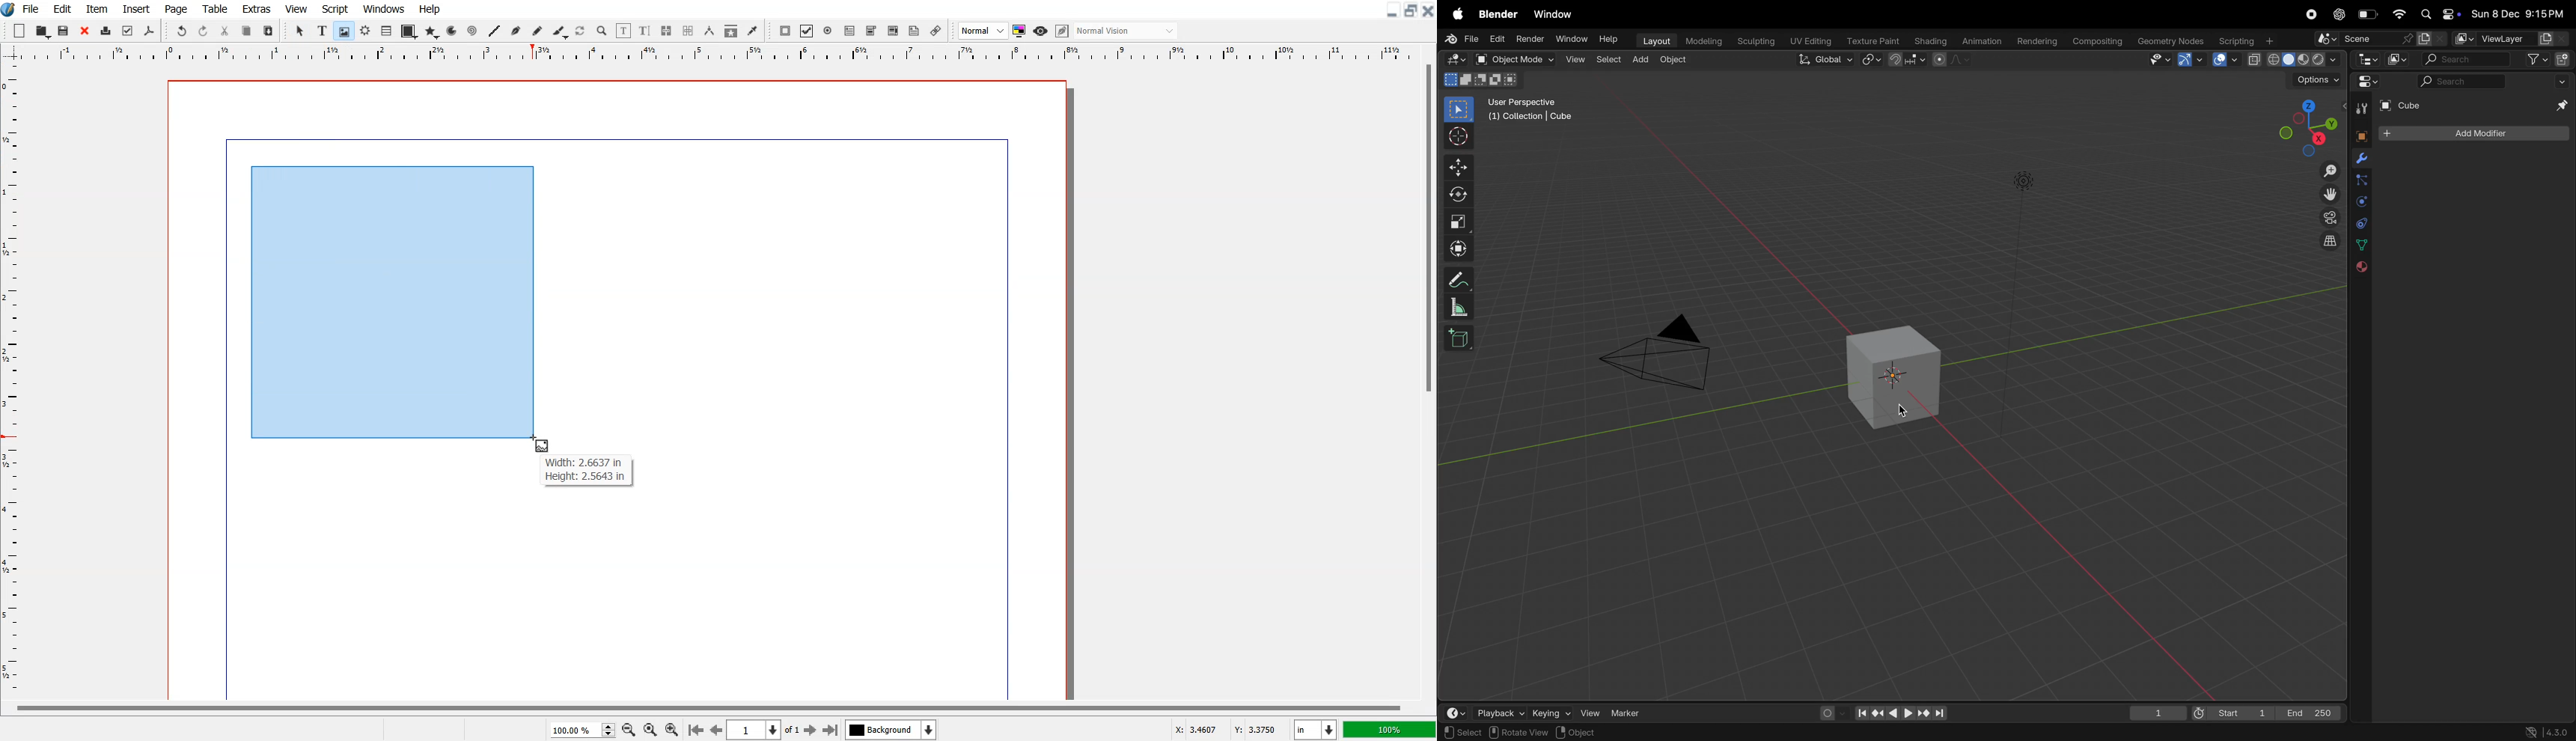 Image resolution: width=2576 pixels, height=756 pixels. Describe the element at coordinates (1901, 713) in the screenshot. I see `playbacks controls` at that location.